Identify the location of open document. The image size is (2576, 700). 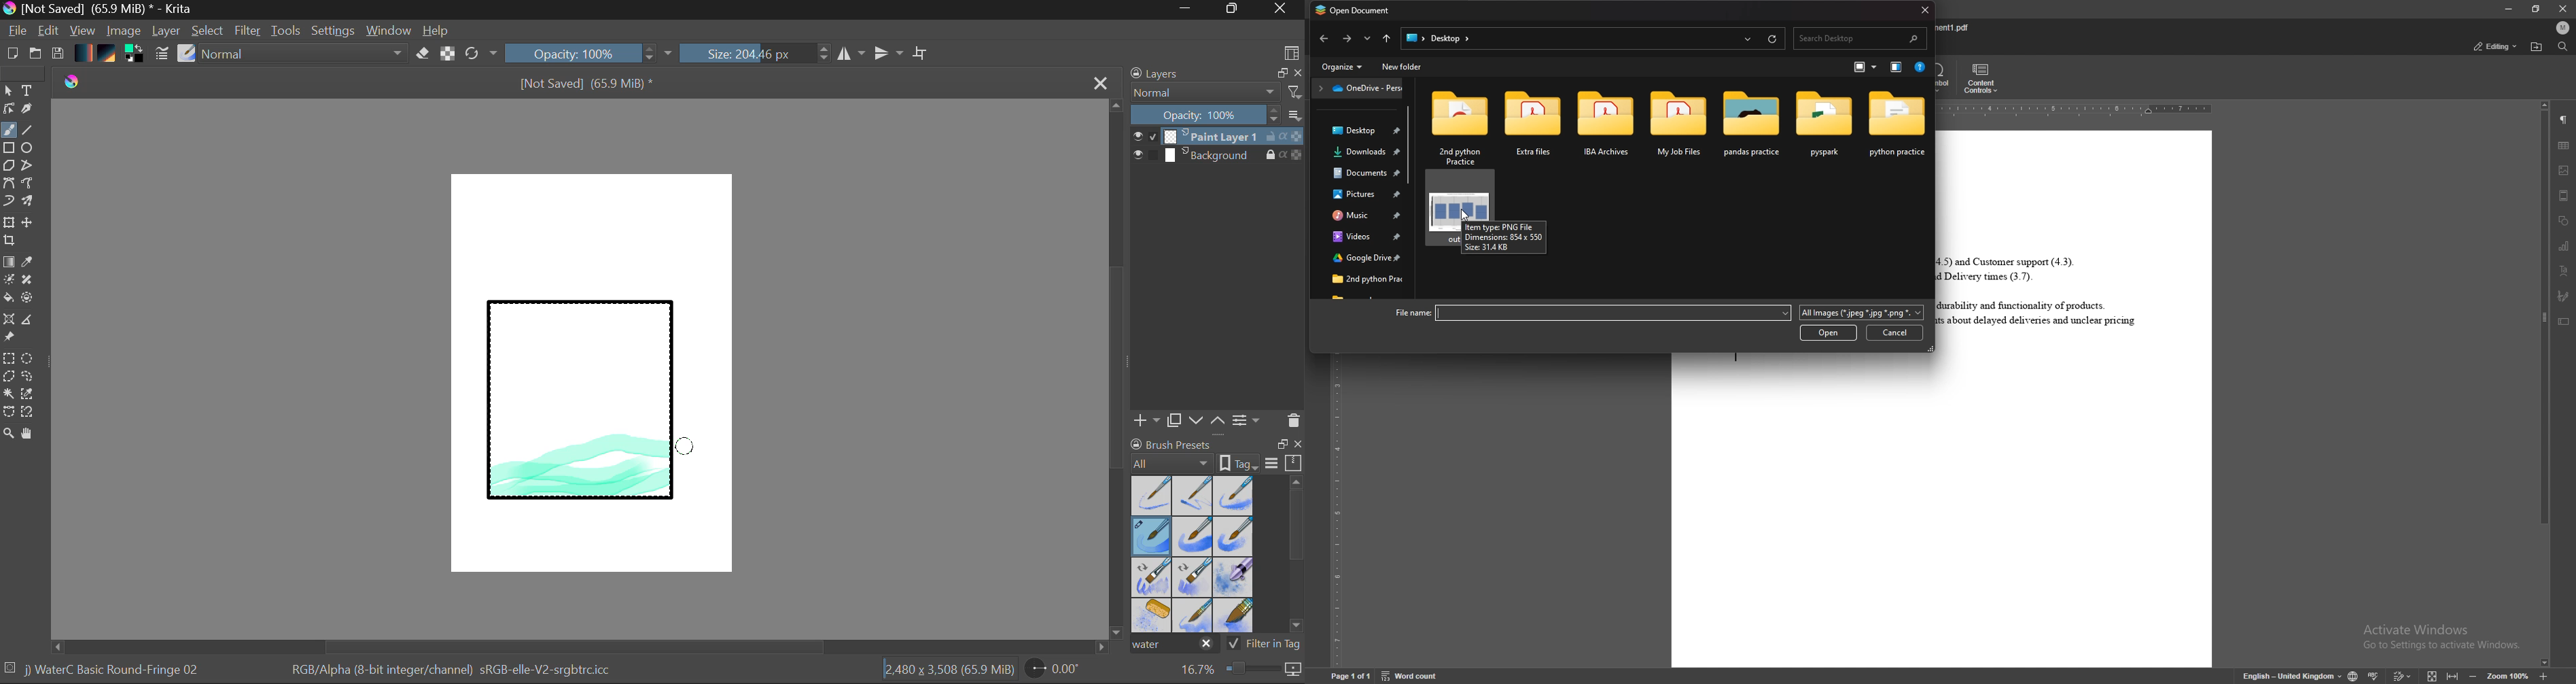
(1357, 11).